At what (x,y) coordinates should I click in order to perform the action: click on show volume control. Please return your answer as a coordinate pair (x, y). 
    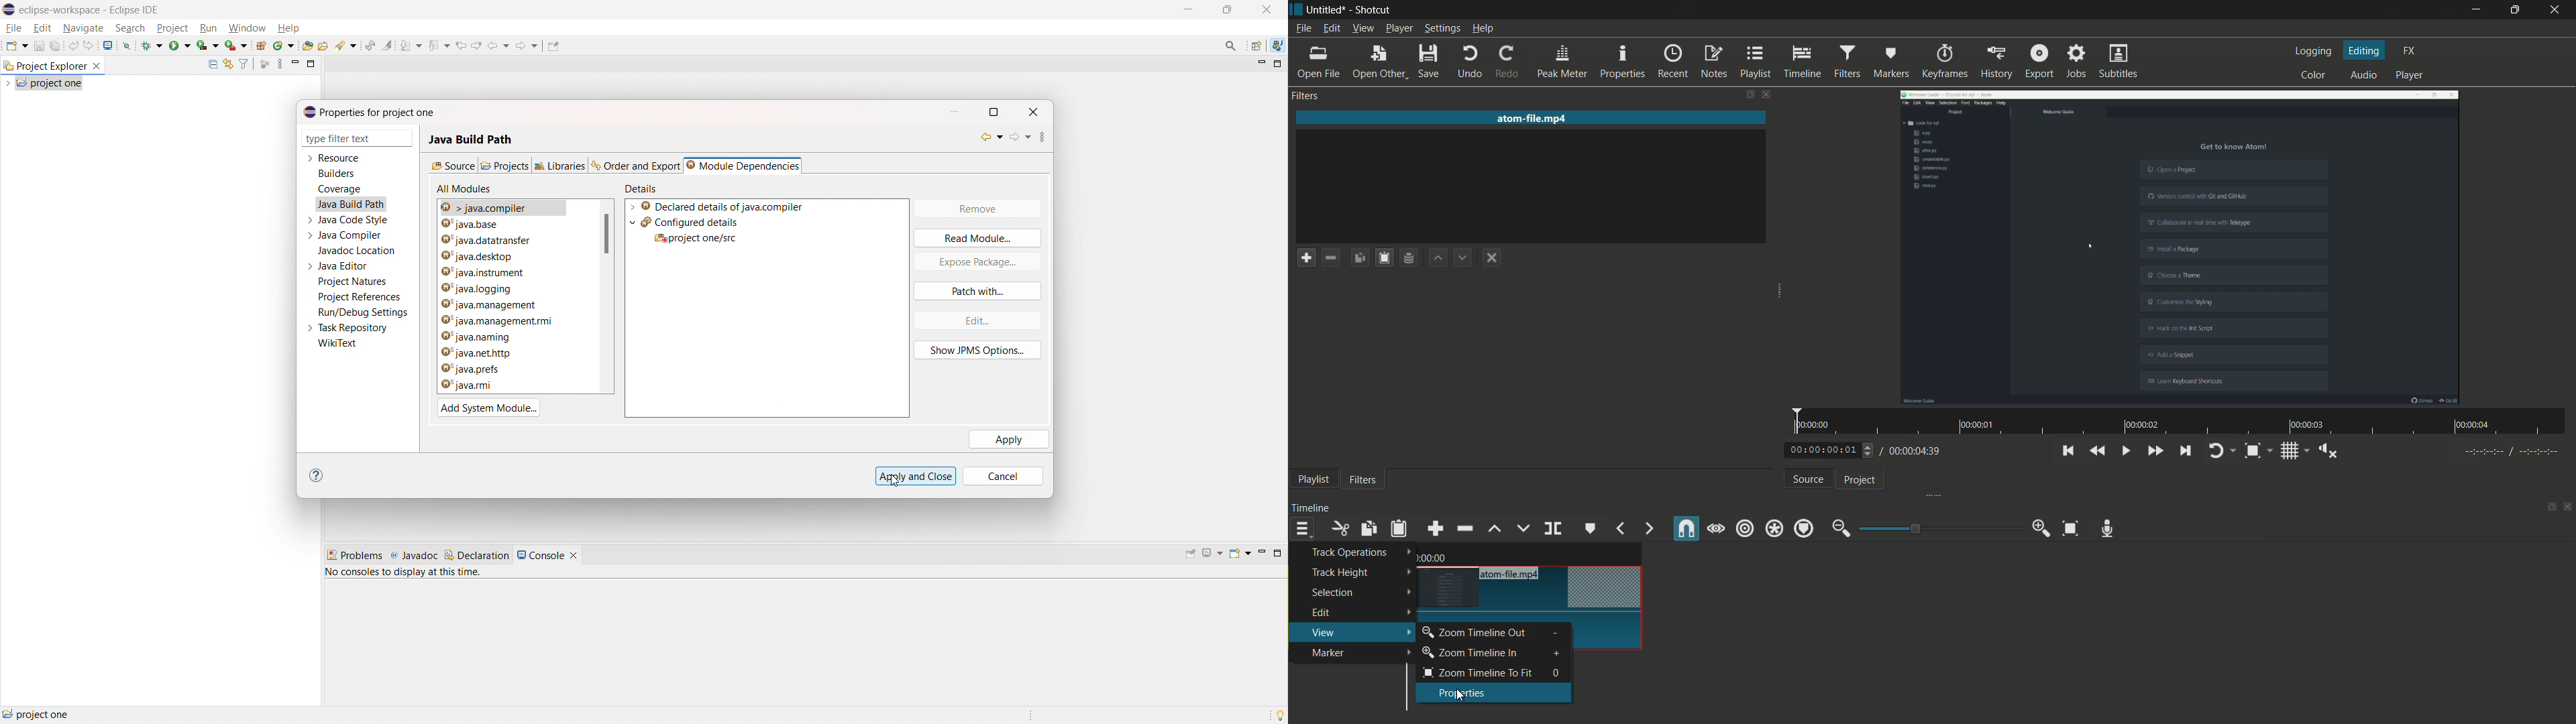
    Looking at the image, I should click on (2328, 451).